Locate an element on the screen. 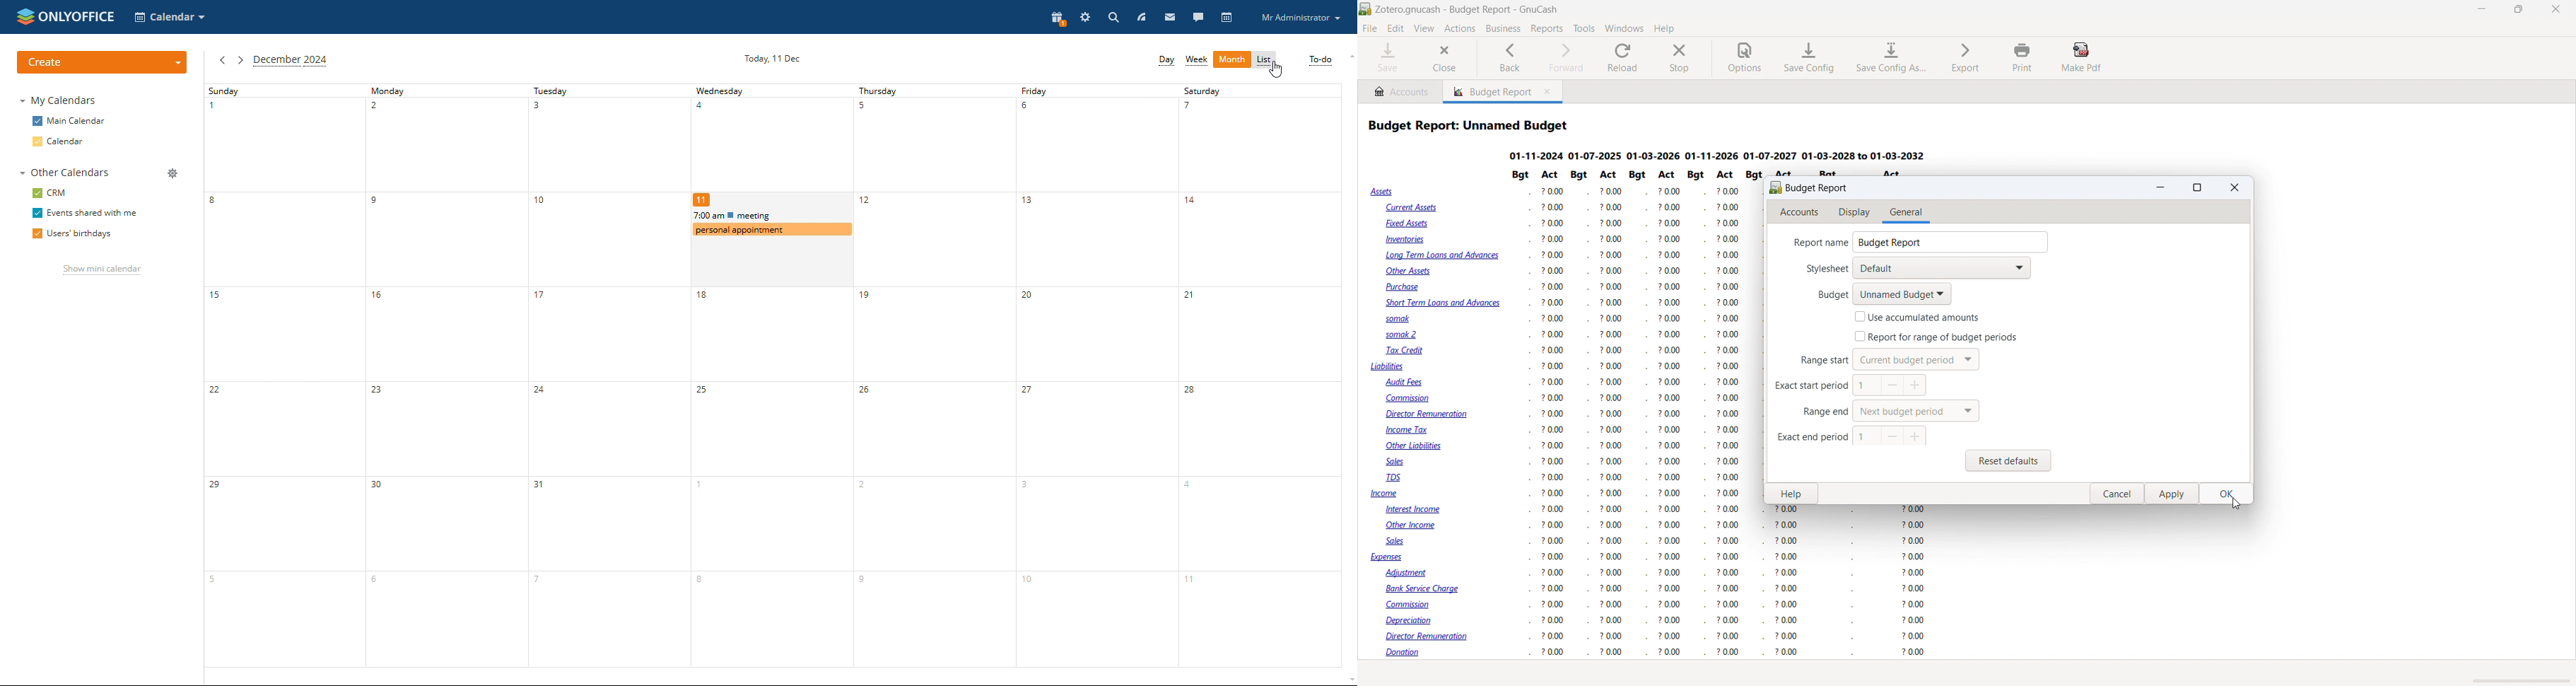 The width and height of the screenshot is (2576, 700). close is located at coordinates (2120, 495).